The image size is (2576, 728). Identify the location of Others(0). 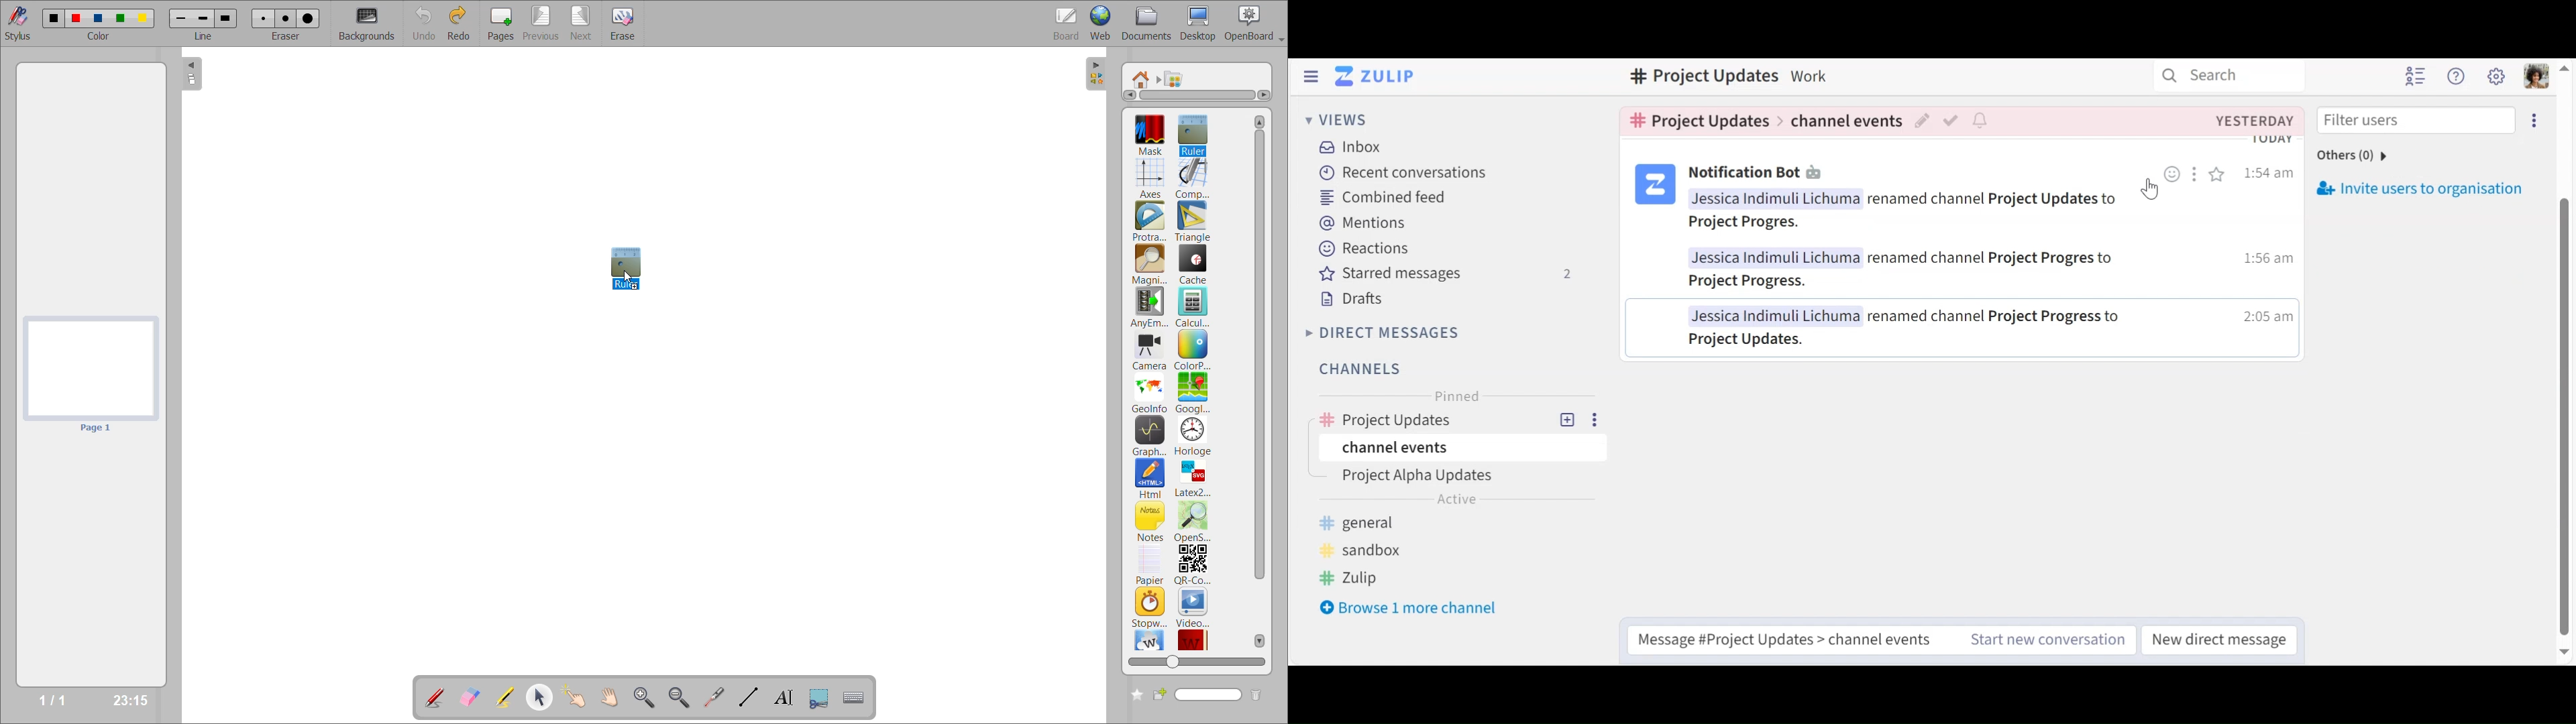
(2365, 154).